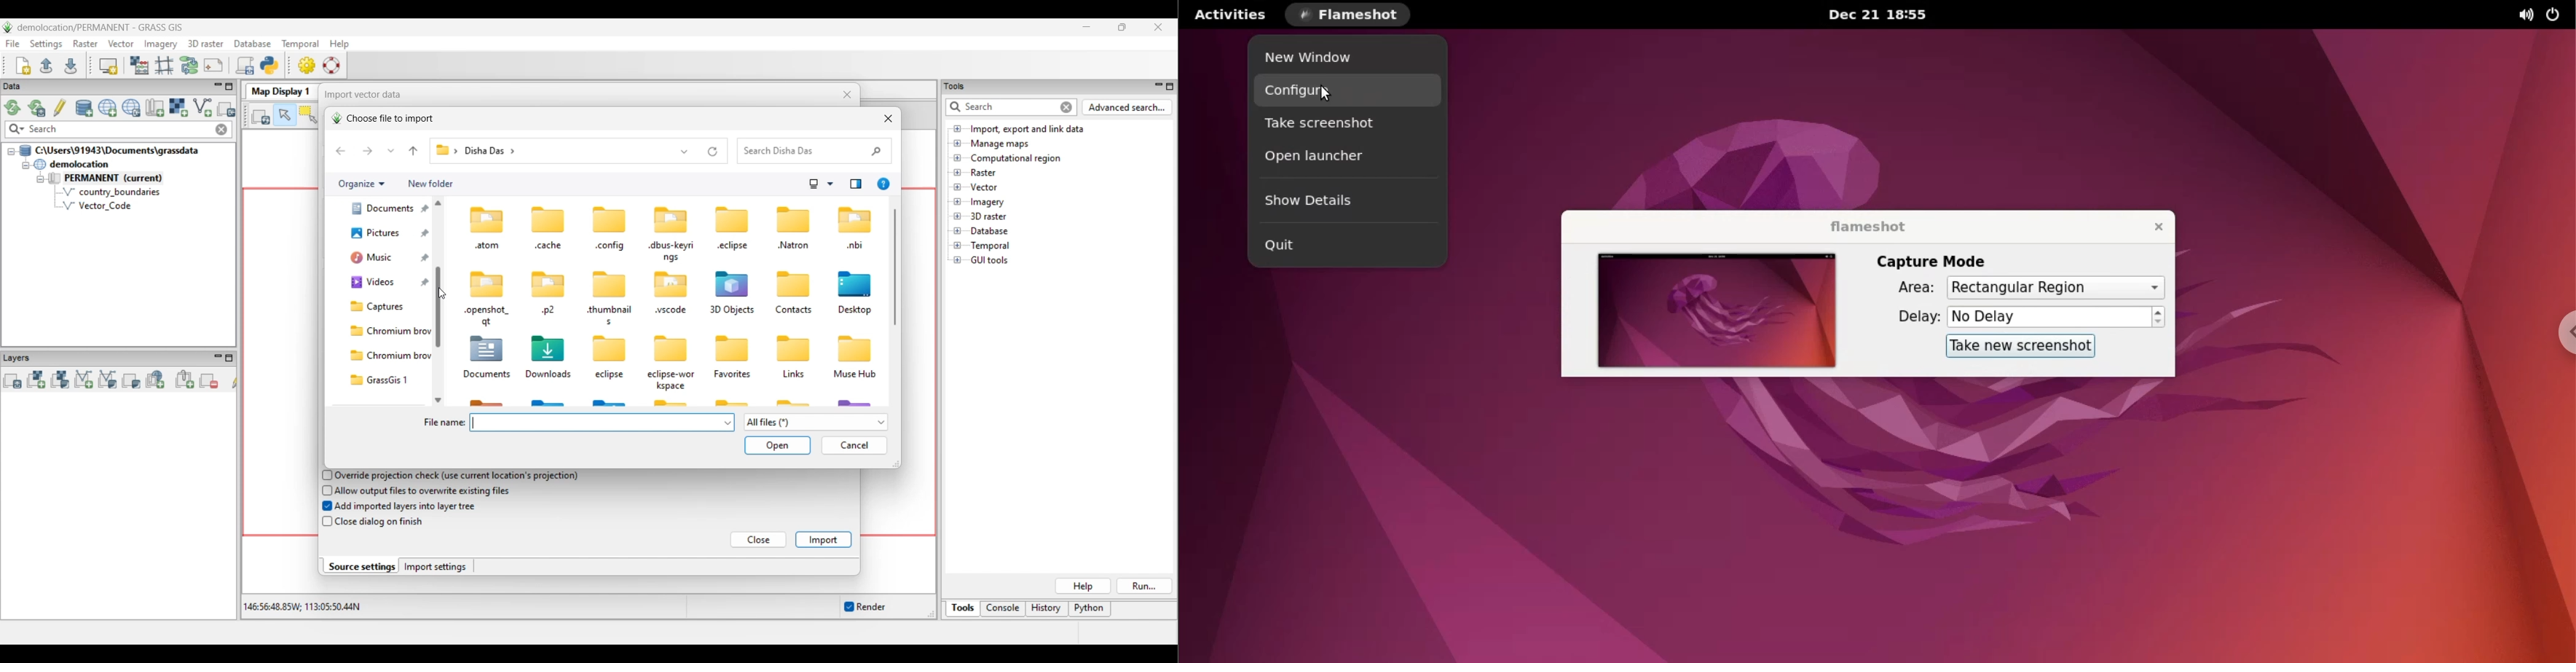 The height and width of the screenshot is (672, 2576). I want to click on Add various vector map layers, so click(108, 379).